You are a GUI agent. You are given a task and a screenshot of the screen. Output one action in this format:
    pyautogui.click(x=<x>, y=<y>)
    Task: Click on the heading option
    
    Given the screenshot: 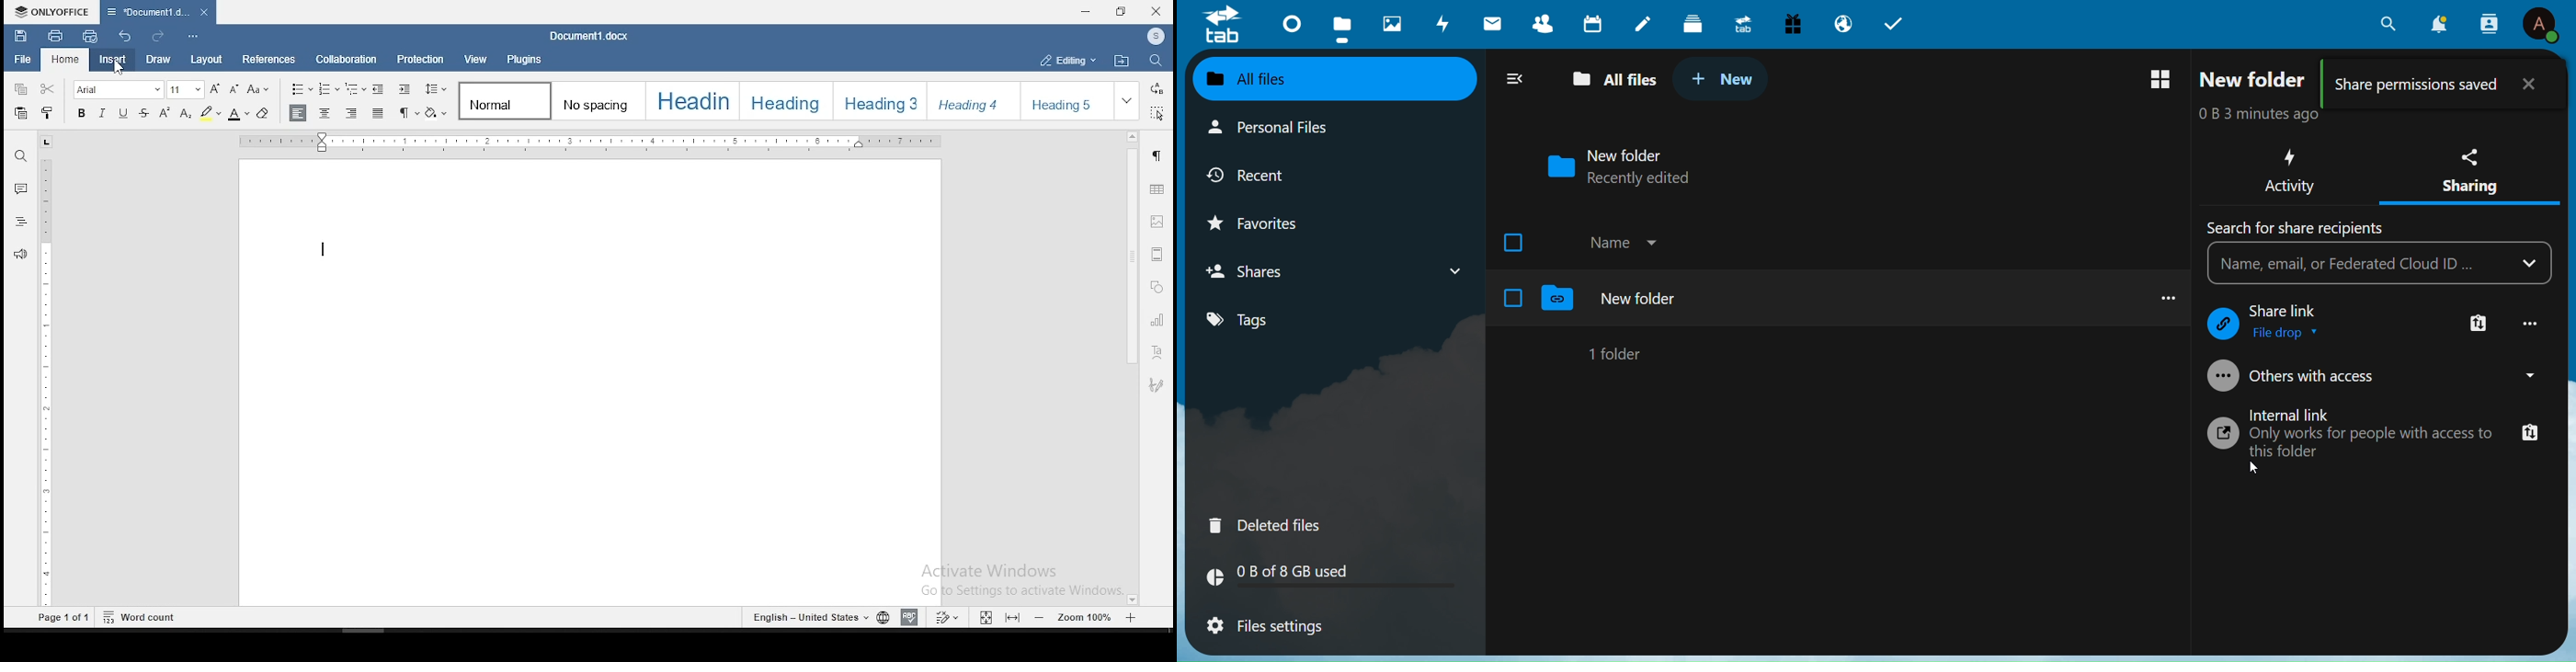 What is the action you would take?
    pyautogui.click(x=975, y=101)
    